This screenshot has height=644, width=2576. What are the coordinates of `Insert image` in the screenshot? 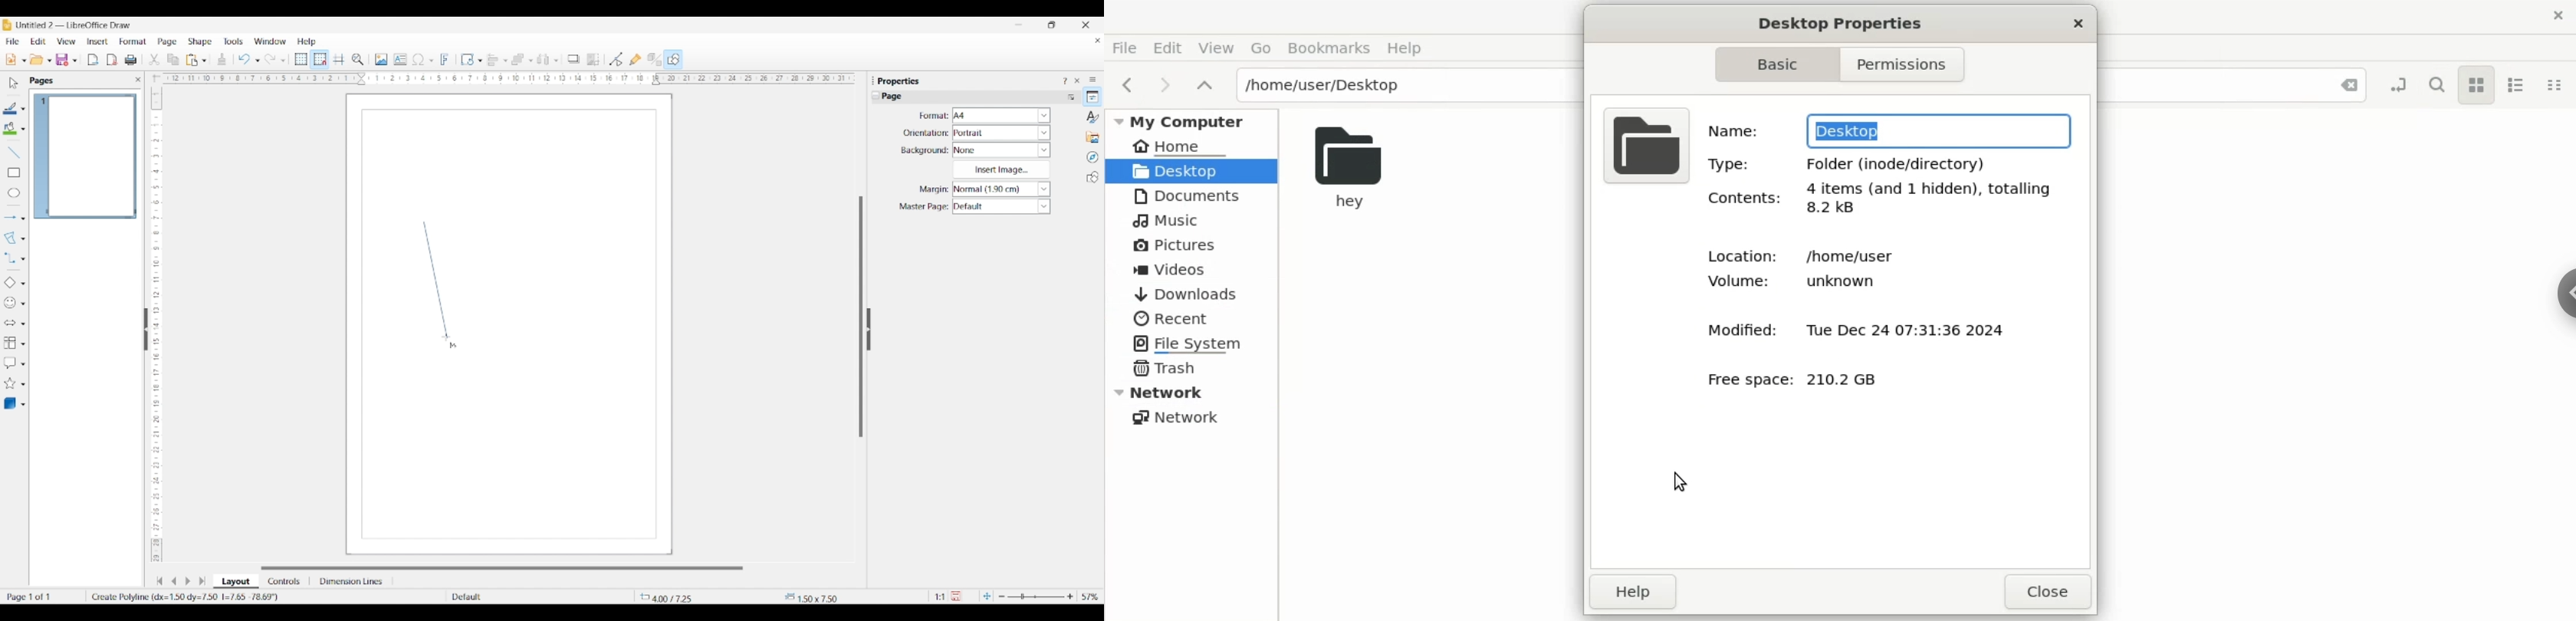 It's located at (381, 59).